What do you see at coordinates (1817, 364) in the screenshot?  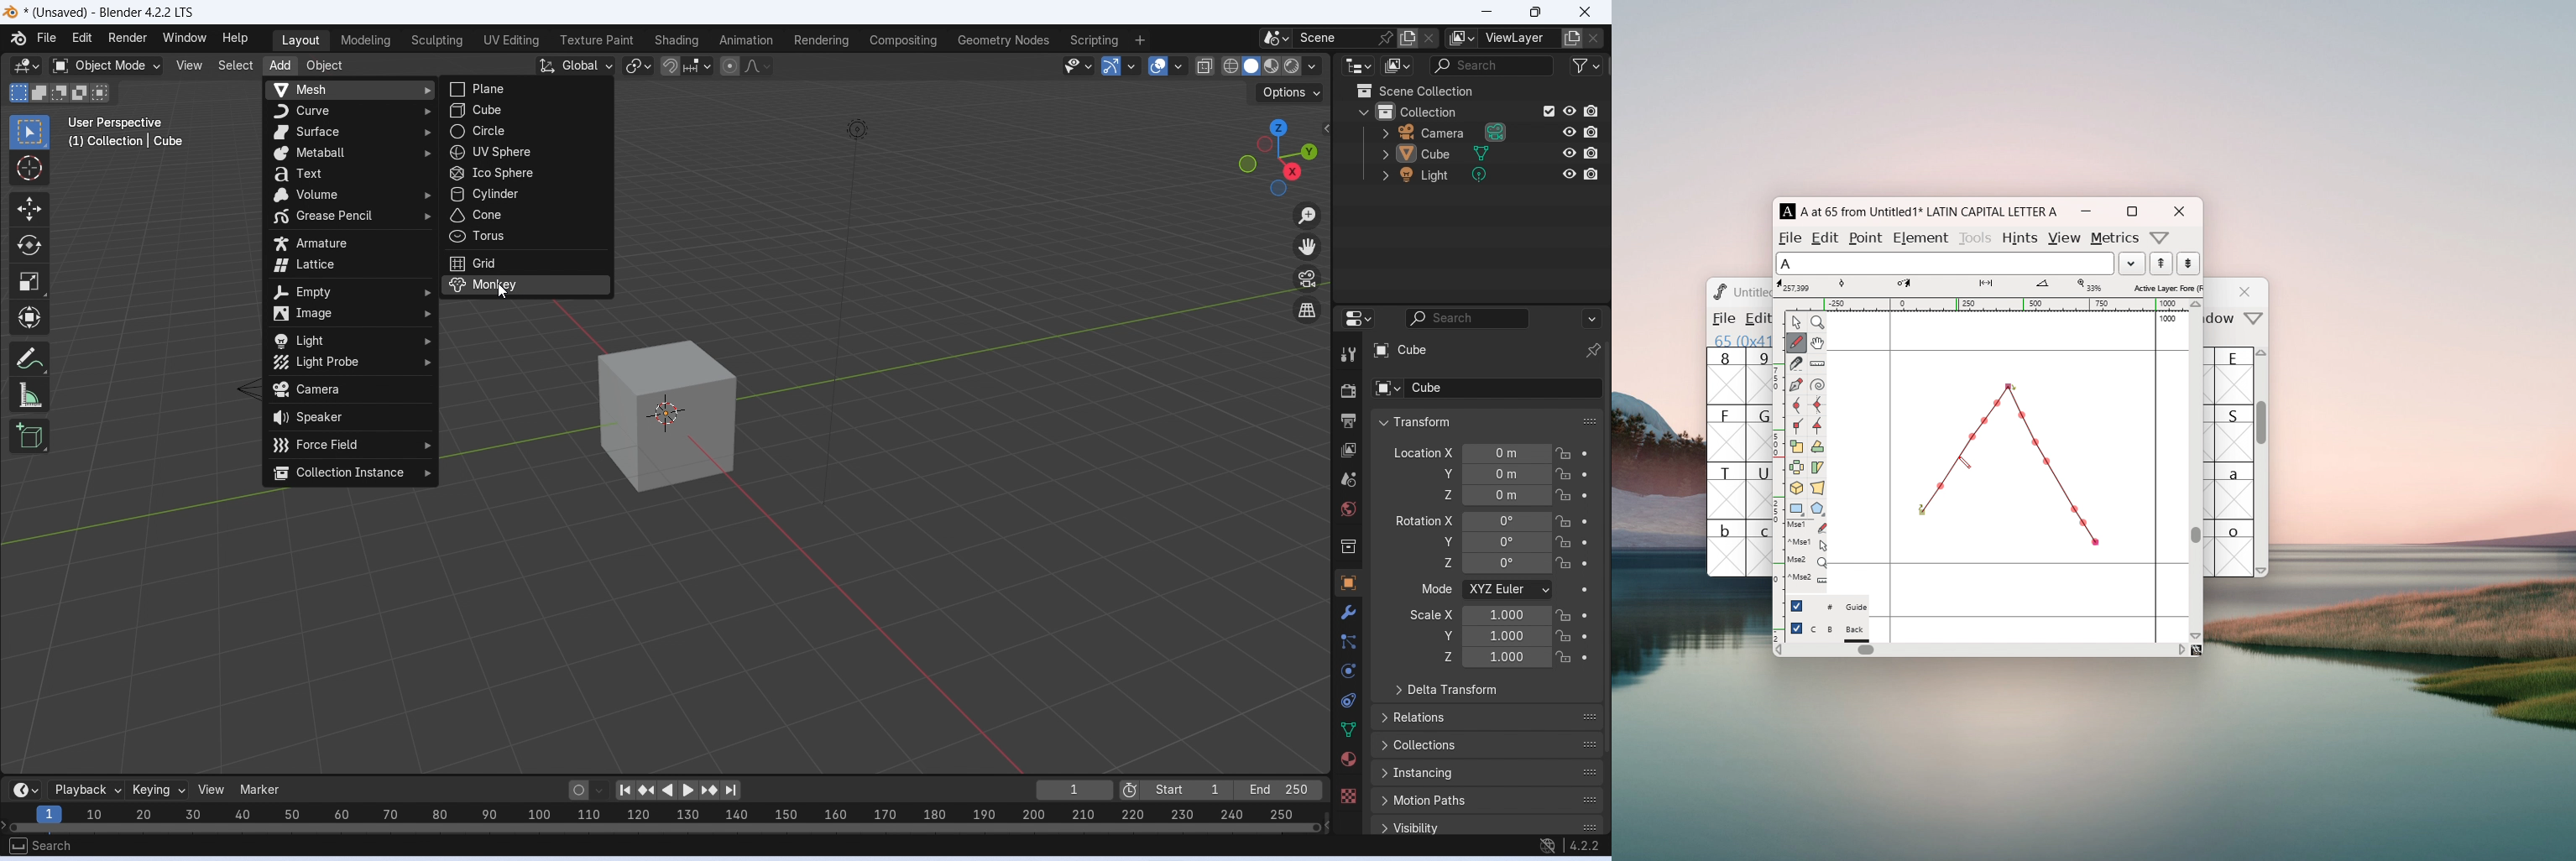 I see `measure distance, angle between points` at bounding box center [1817, 364].